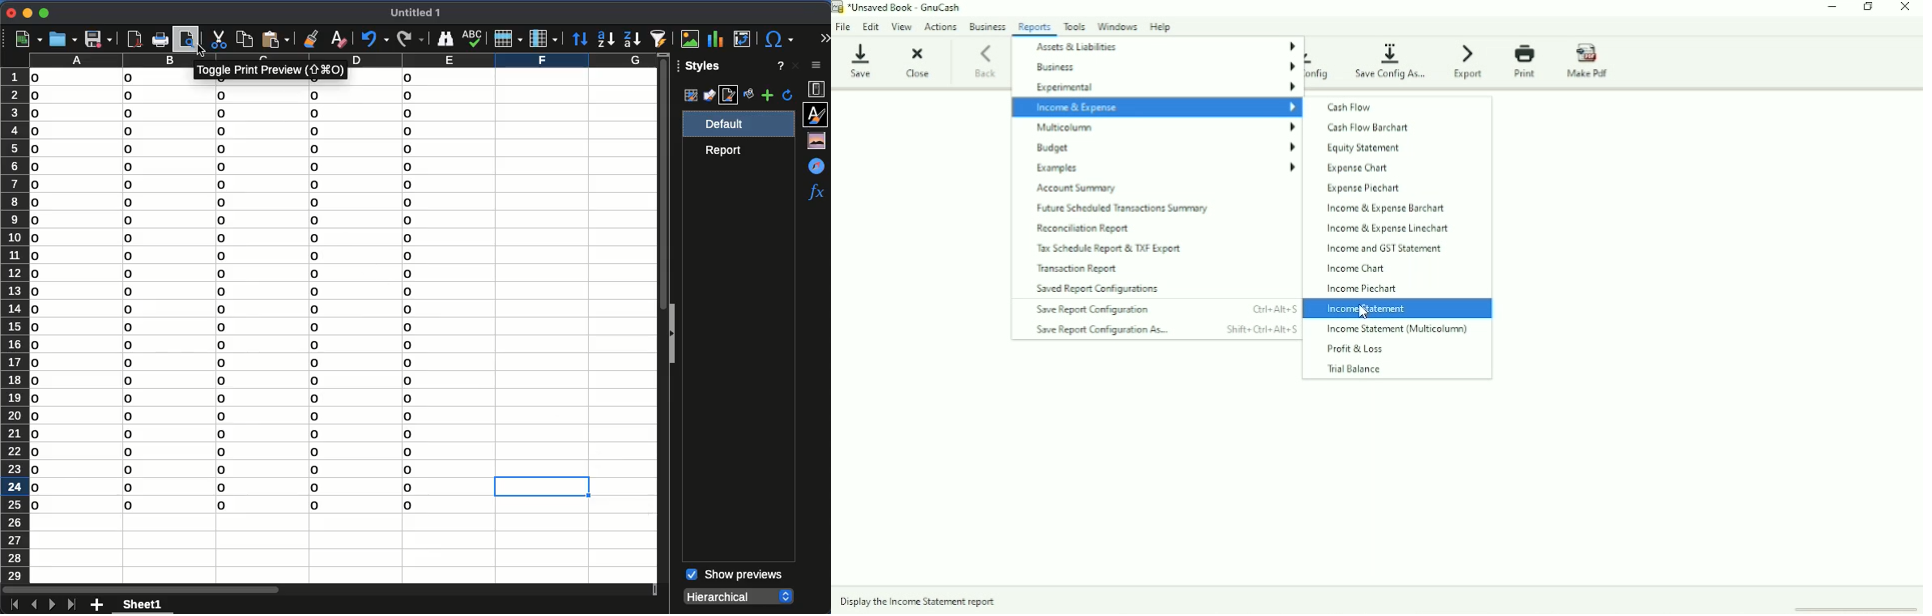  Describe the element at coordinates (1095, 288) in the screenshot. I see `Saved Report Configurations` at that location.